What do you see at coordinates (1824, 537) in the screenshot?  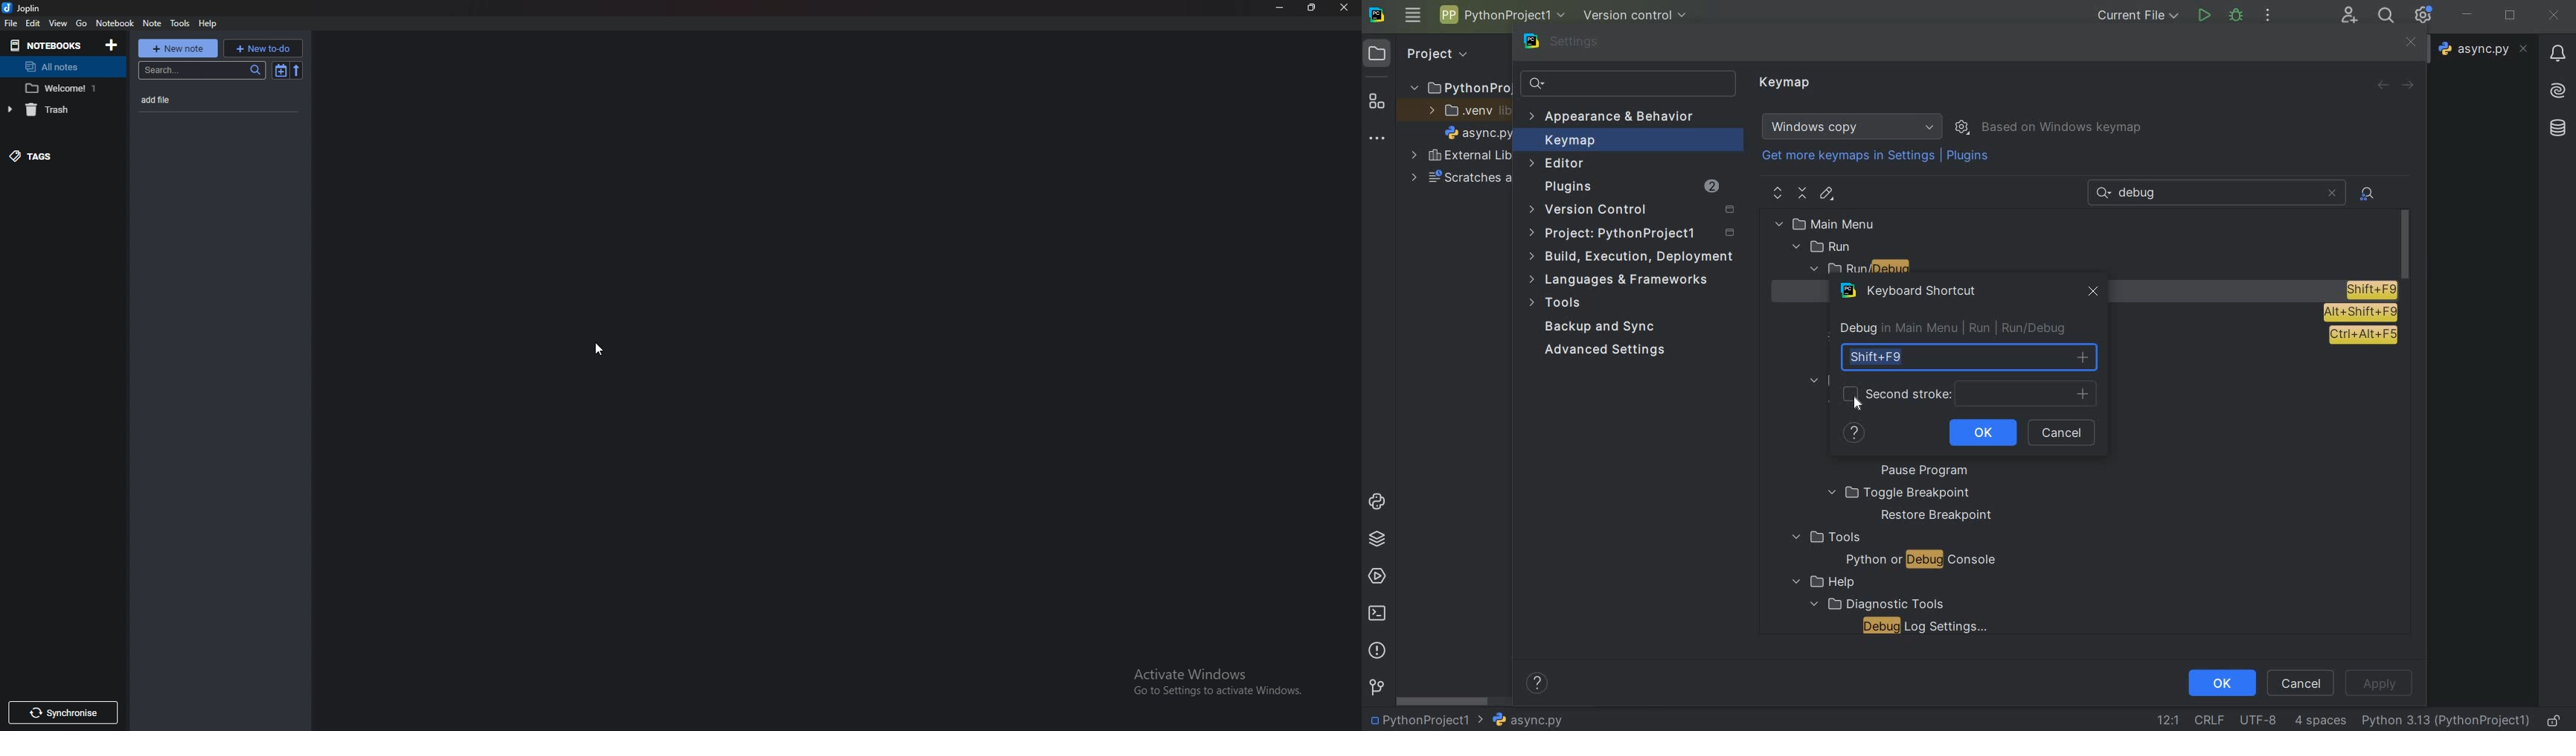 I see `tools` at bounding box center [1824, 537].